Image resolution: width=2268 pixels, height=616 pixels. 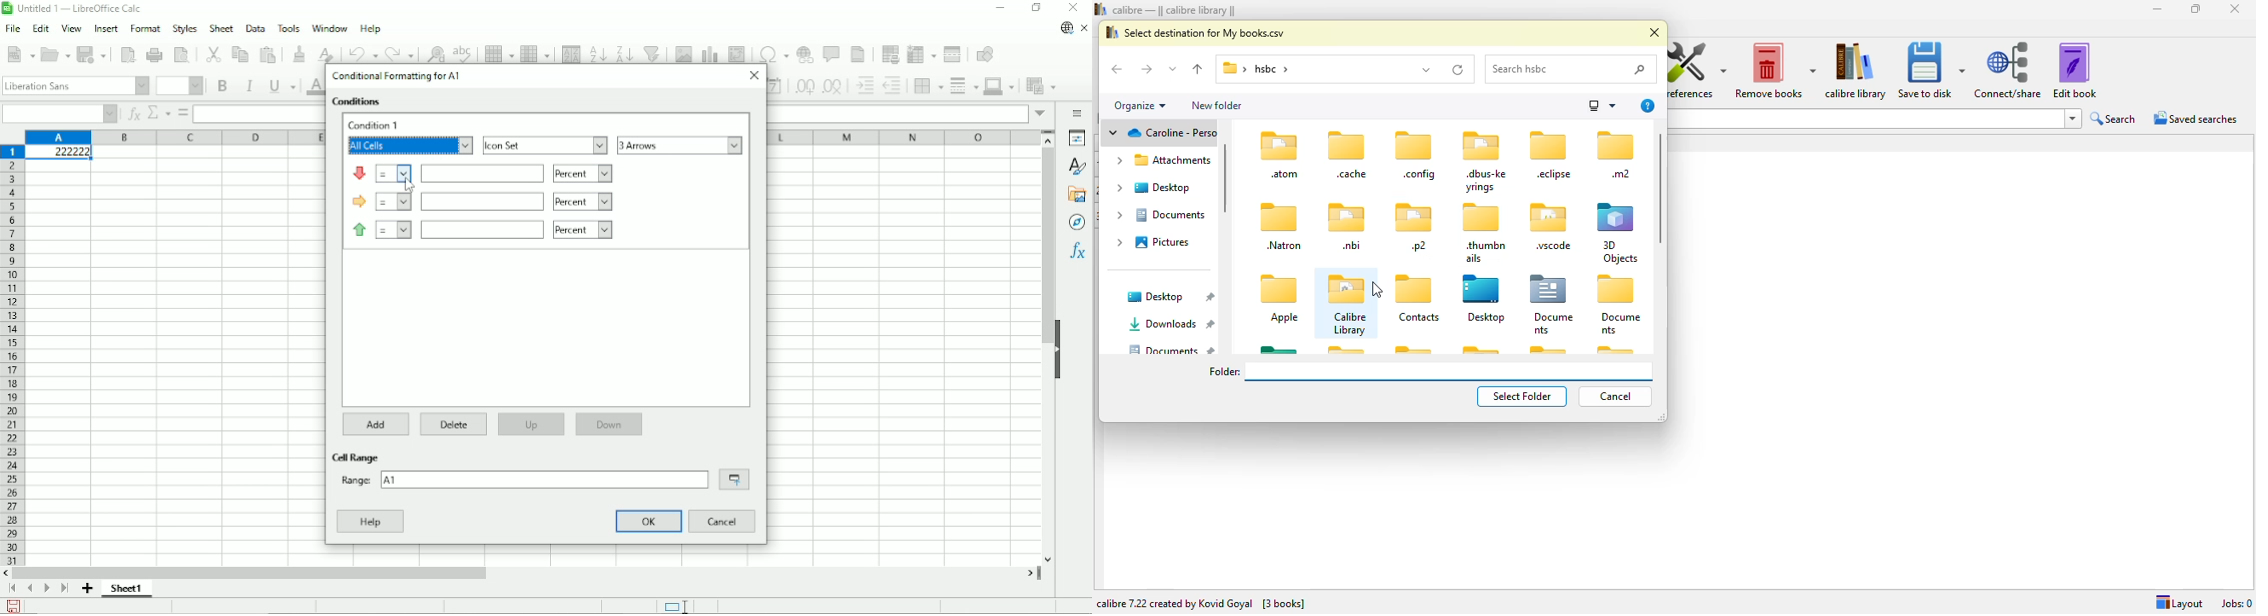 I want to click on select destination for My books.csv, so click(x=1196, y=31).